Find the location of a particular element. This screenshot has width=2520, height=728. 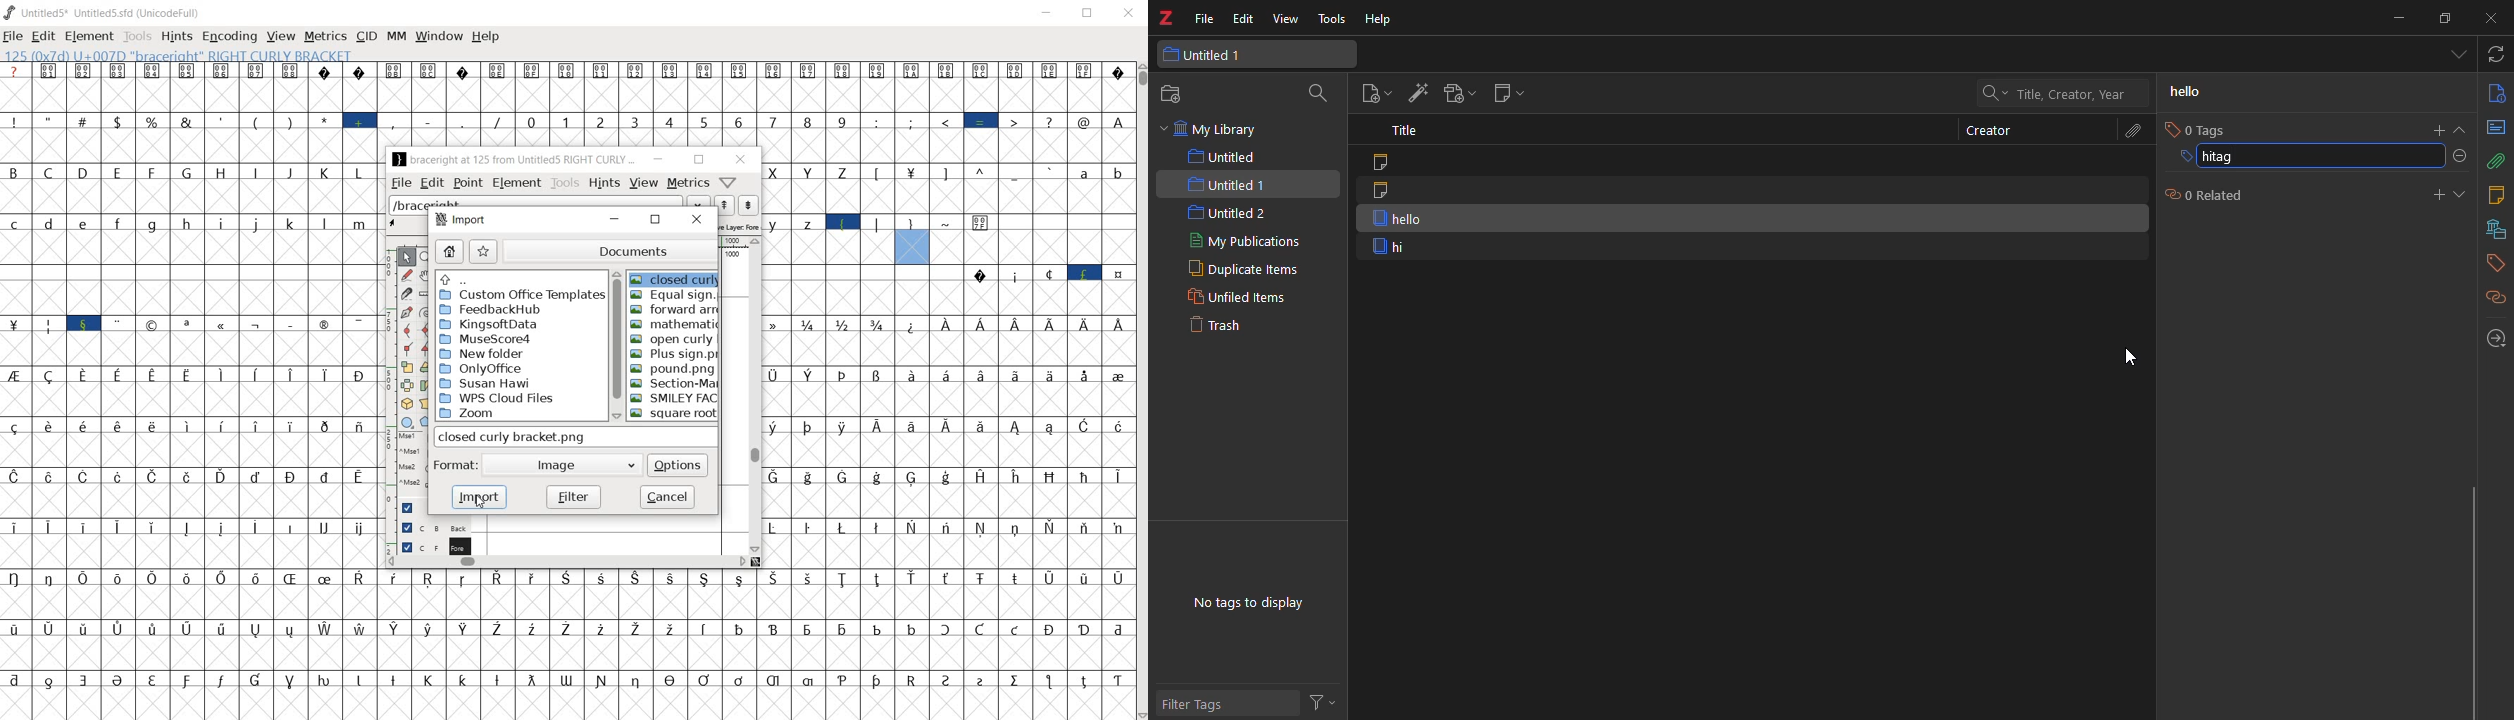

no tags to display is located at coordinates (1254, 595).